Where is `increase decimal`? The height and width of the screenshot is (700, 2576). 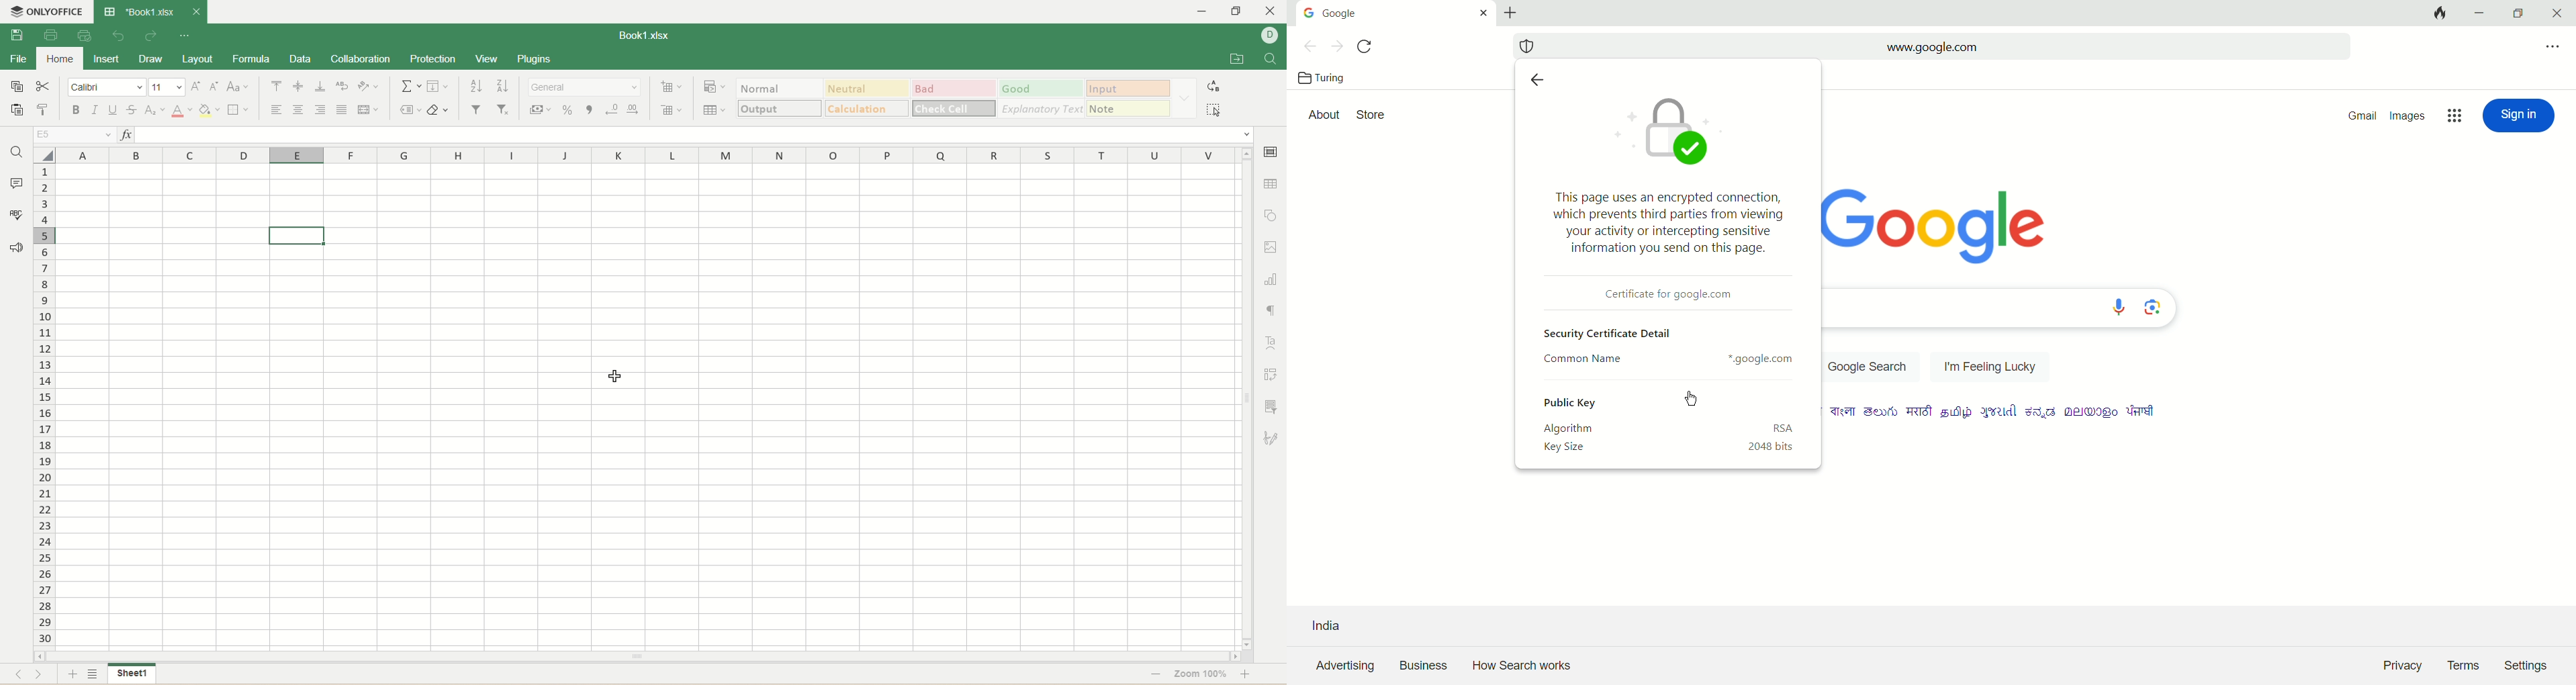 increase decimal is located at coordinates (633, 109).